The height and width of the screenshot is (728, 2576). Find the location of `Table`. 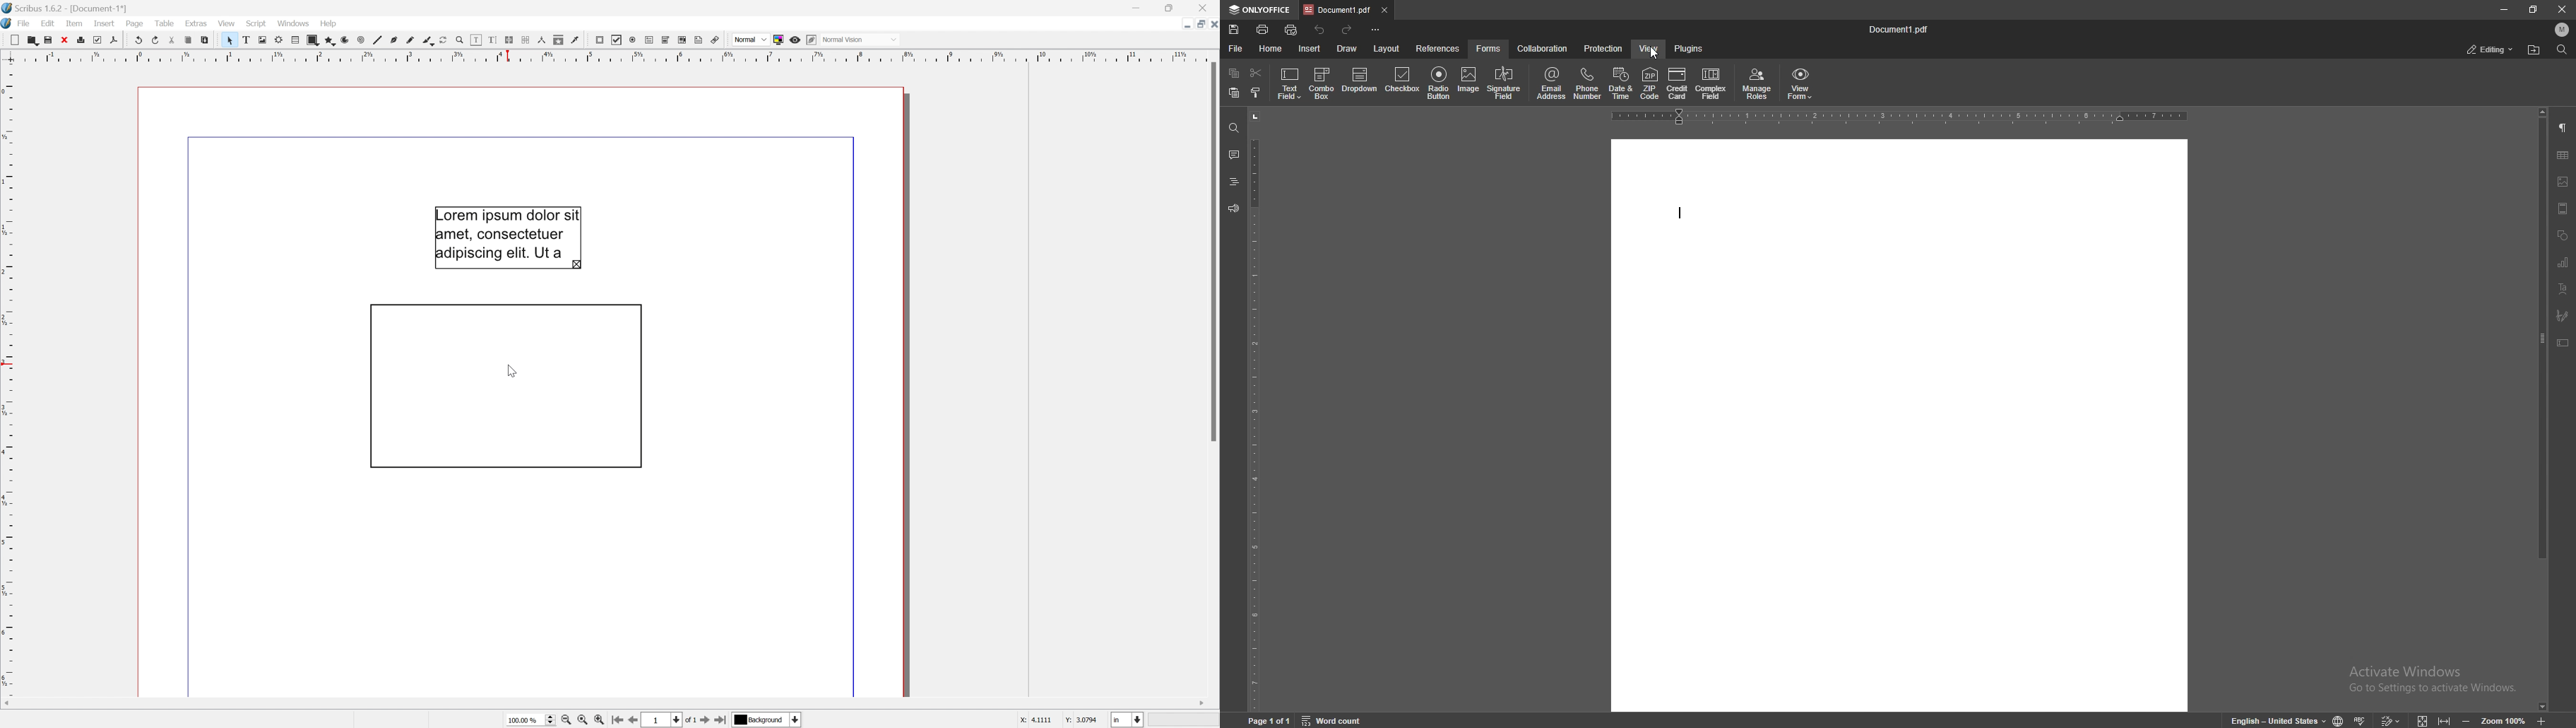

Table is located at coordinates (295, 39).